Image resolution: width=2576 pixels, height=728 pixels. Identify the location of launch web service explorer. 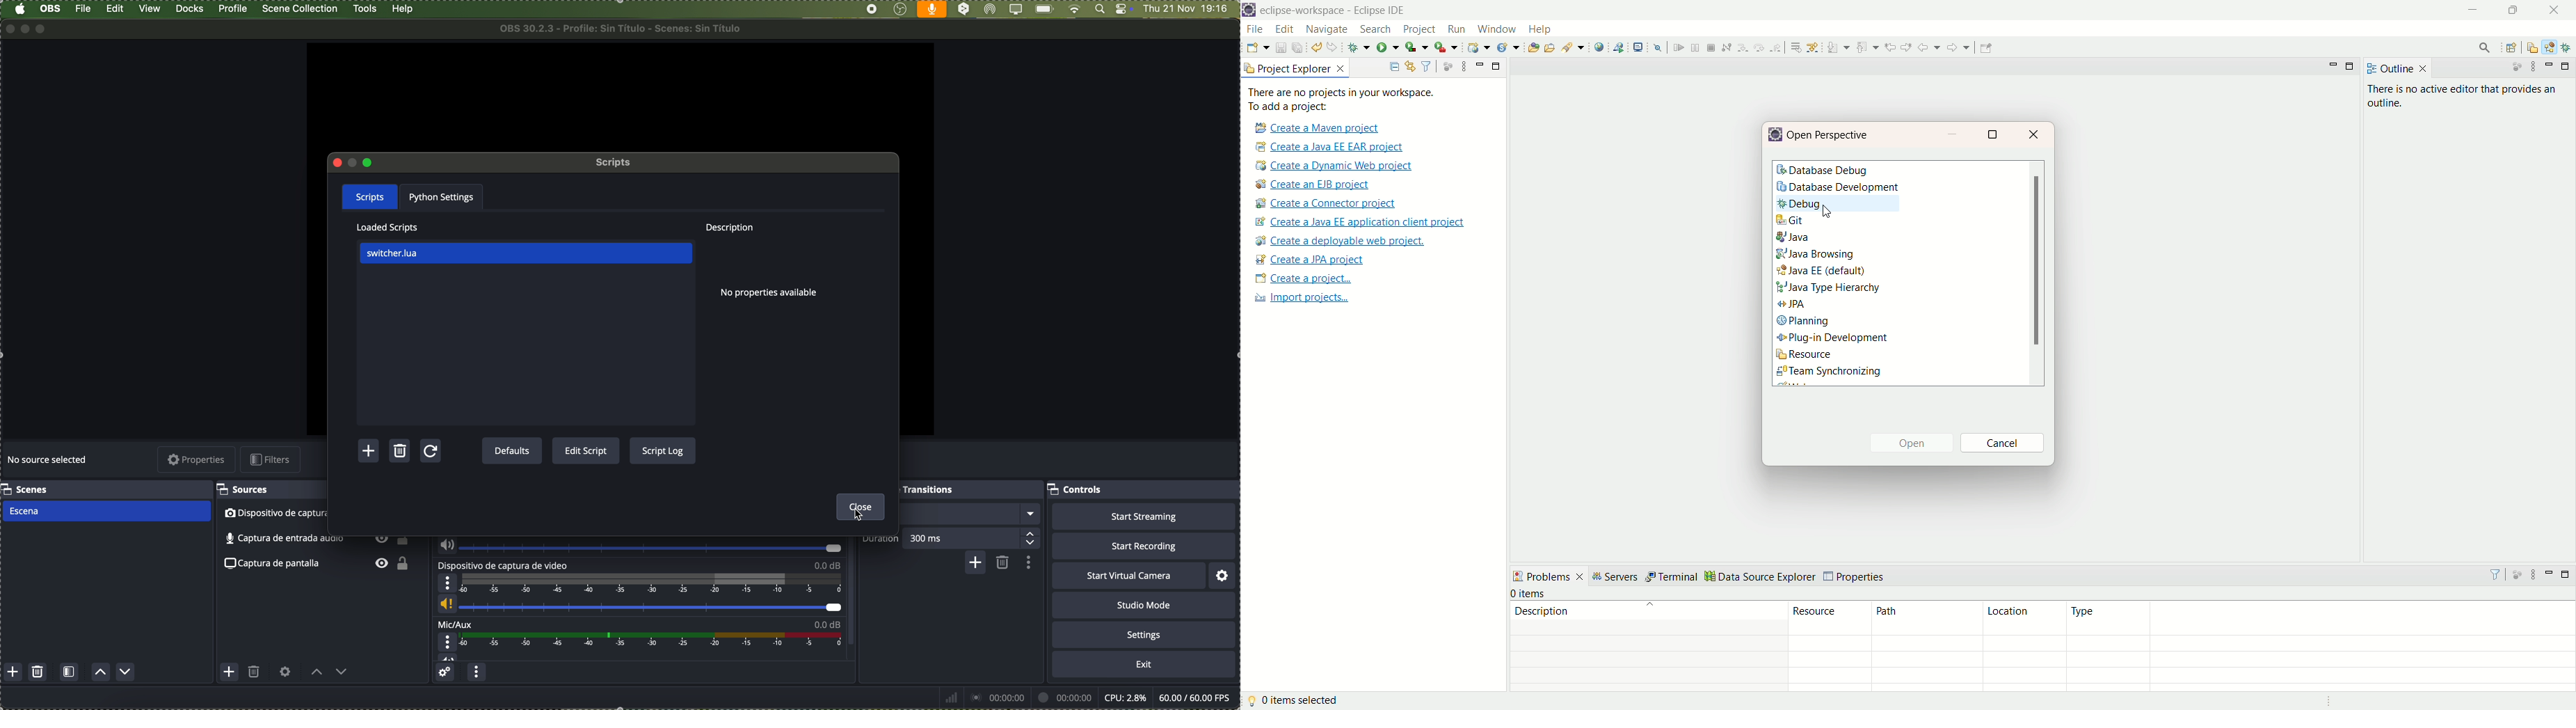
(1619, 48).